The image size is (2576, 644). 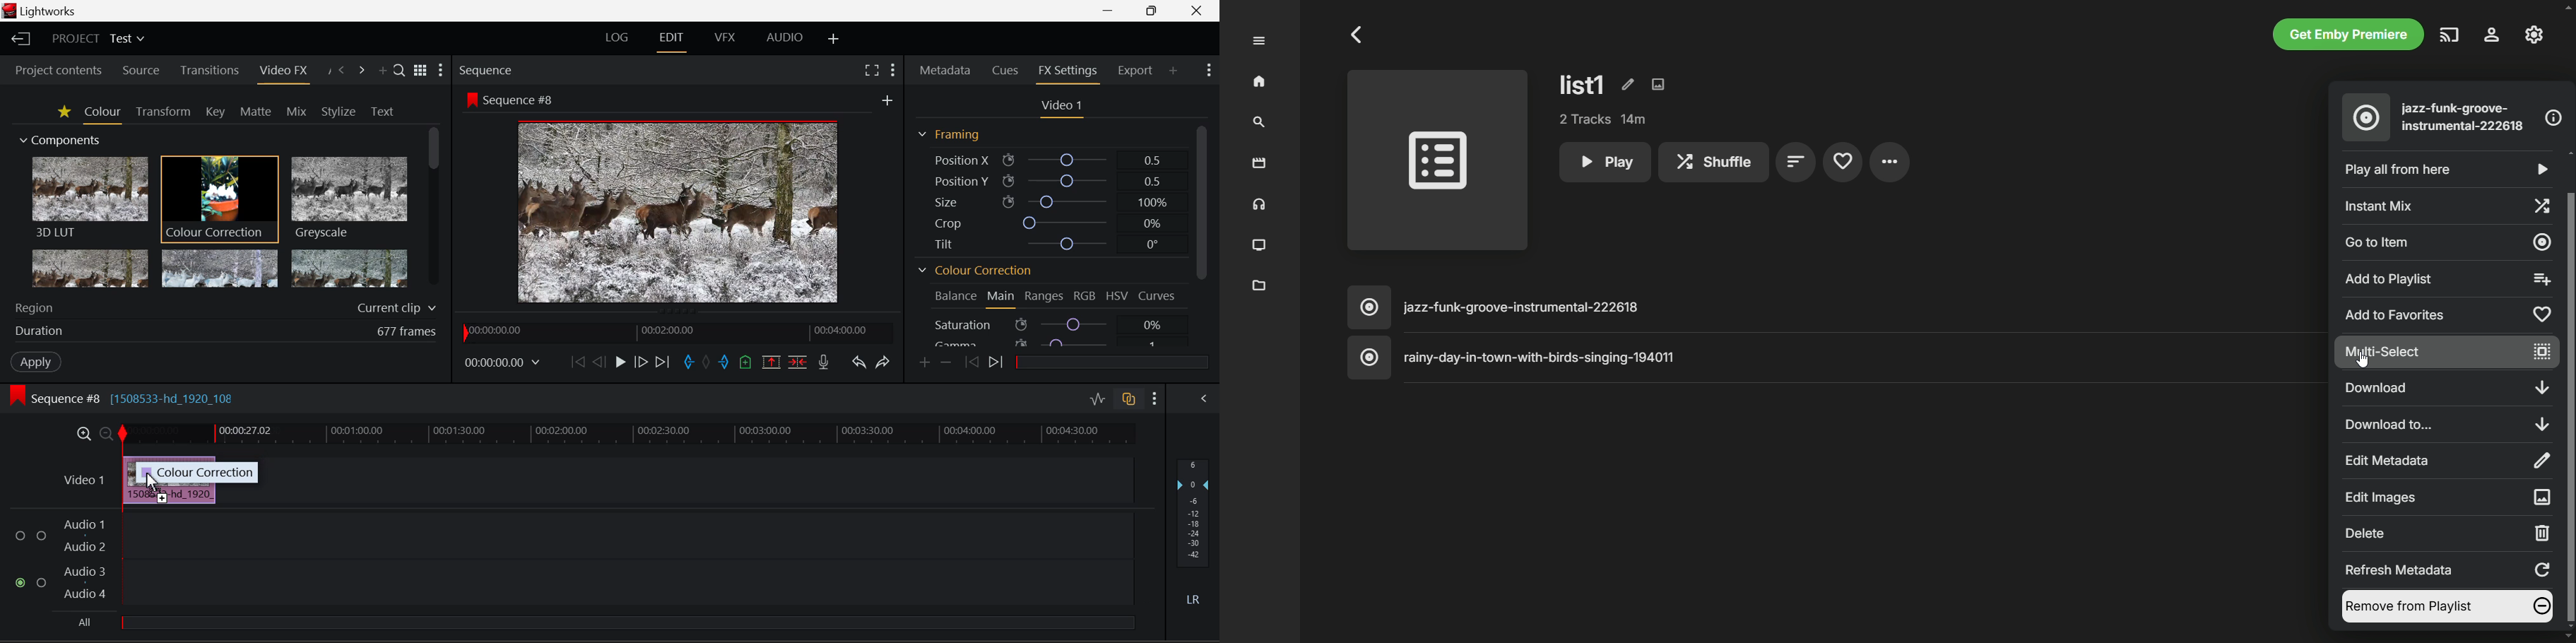 I want to click on Show Audio Mix, so click(x=1204, y=398).